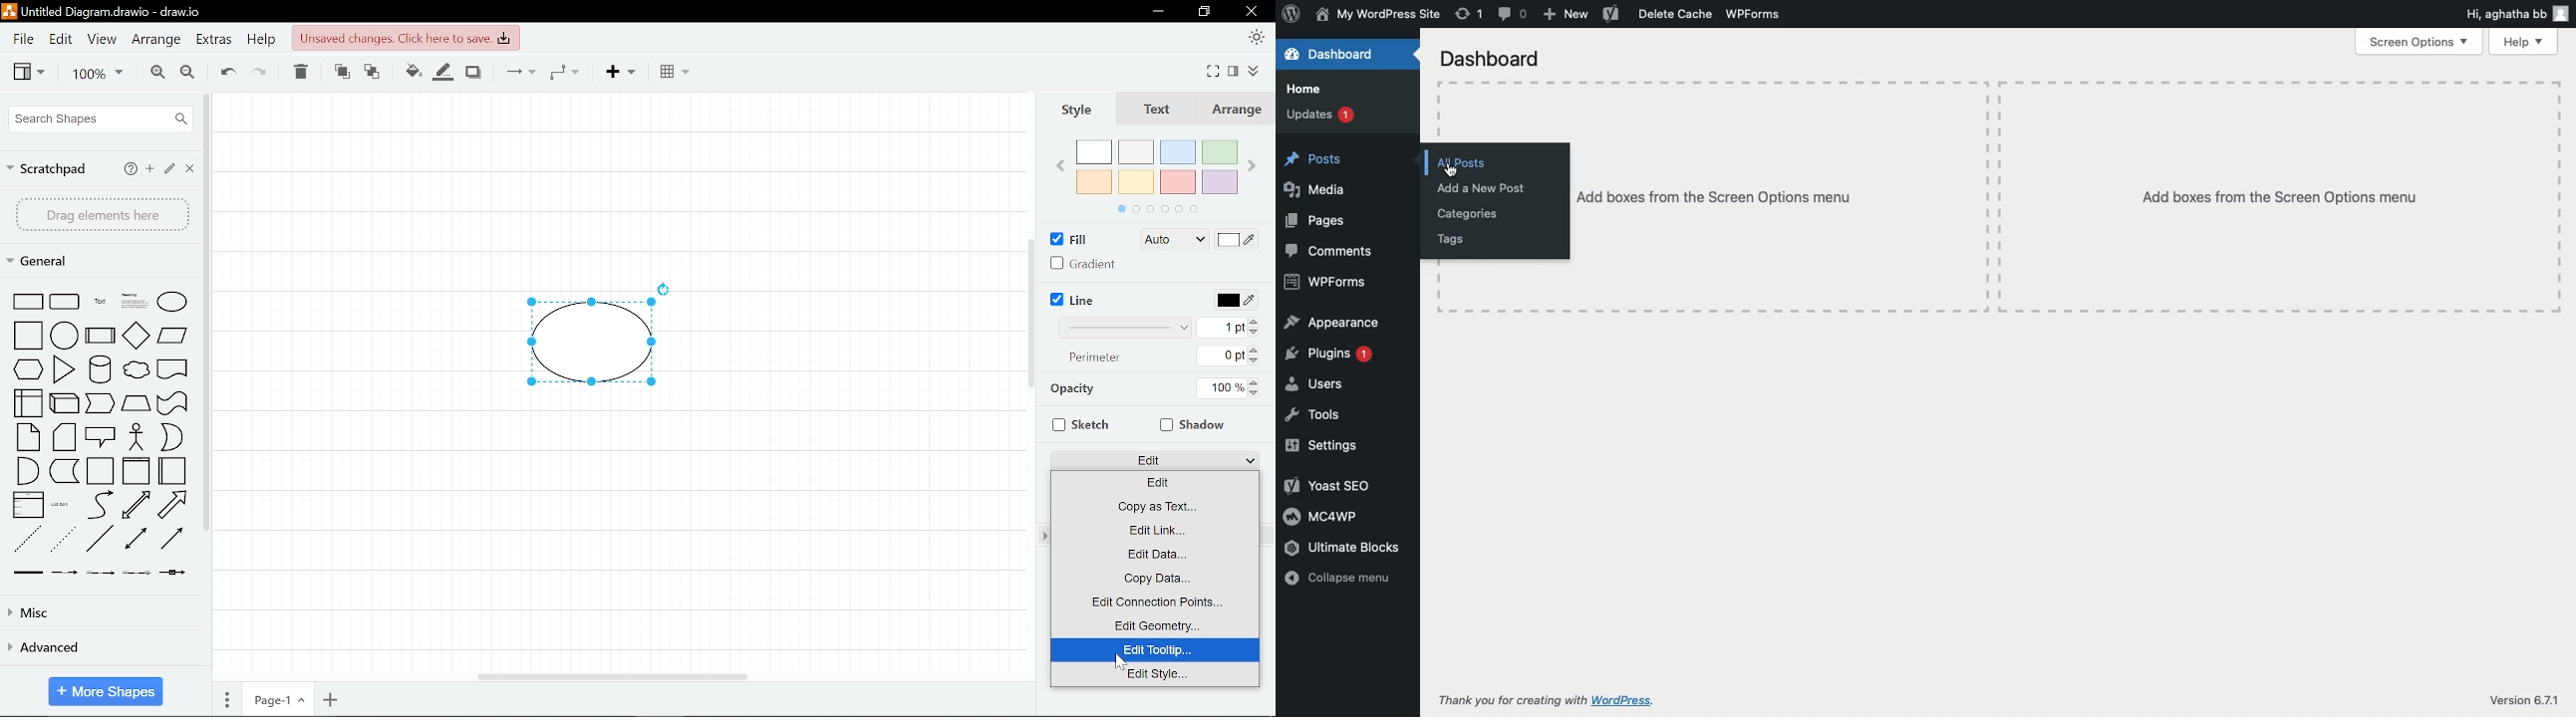 This screenshot has width=2576, height=728. What do you see at coordinates (1676, 14) in the screenshot?
I see `Delete cache` at bounding box center [1676, 14].